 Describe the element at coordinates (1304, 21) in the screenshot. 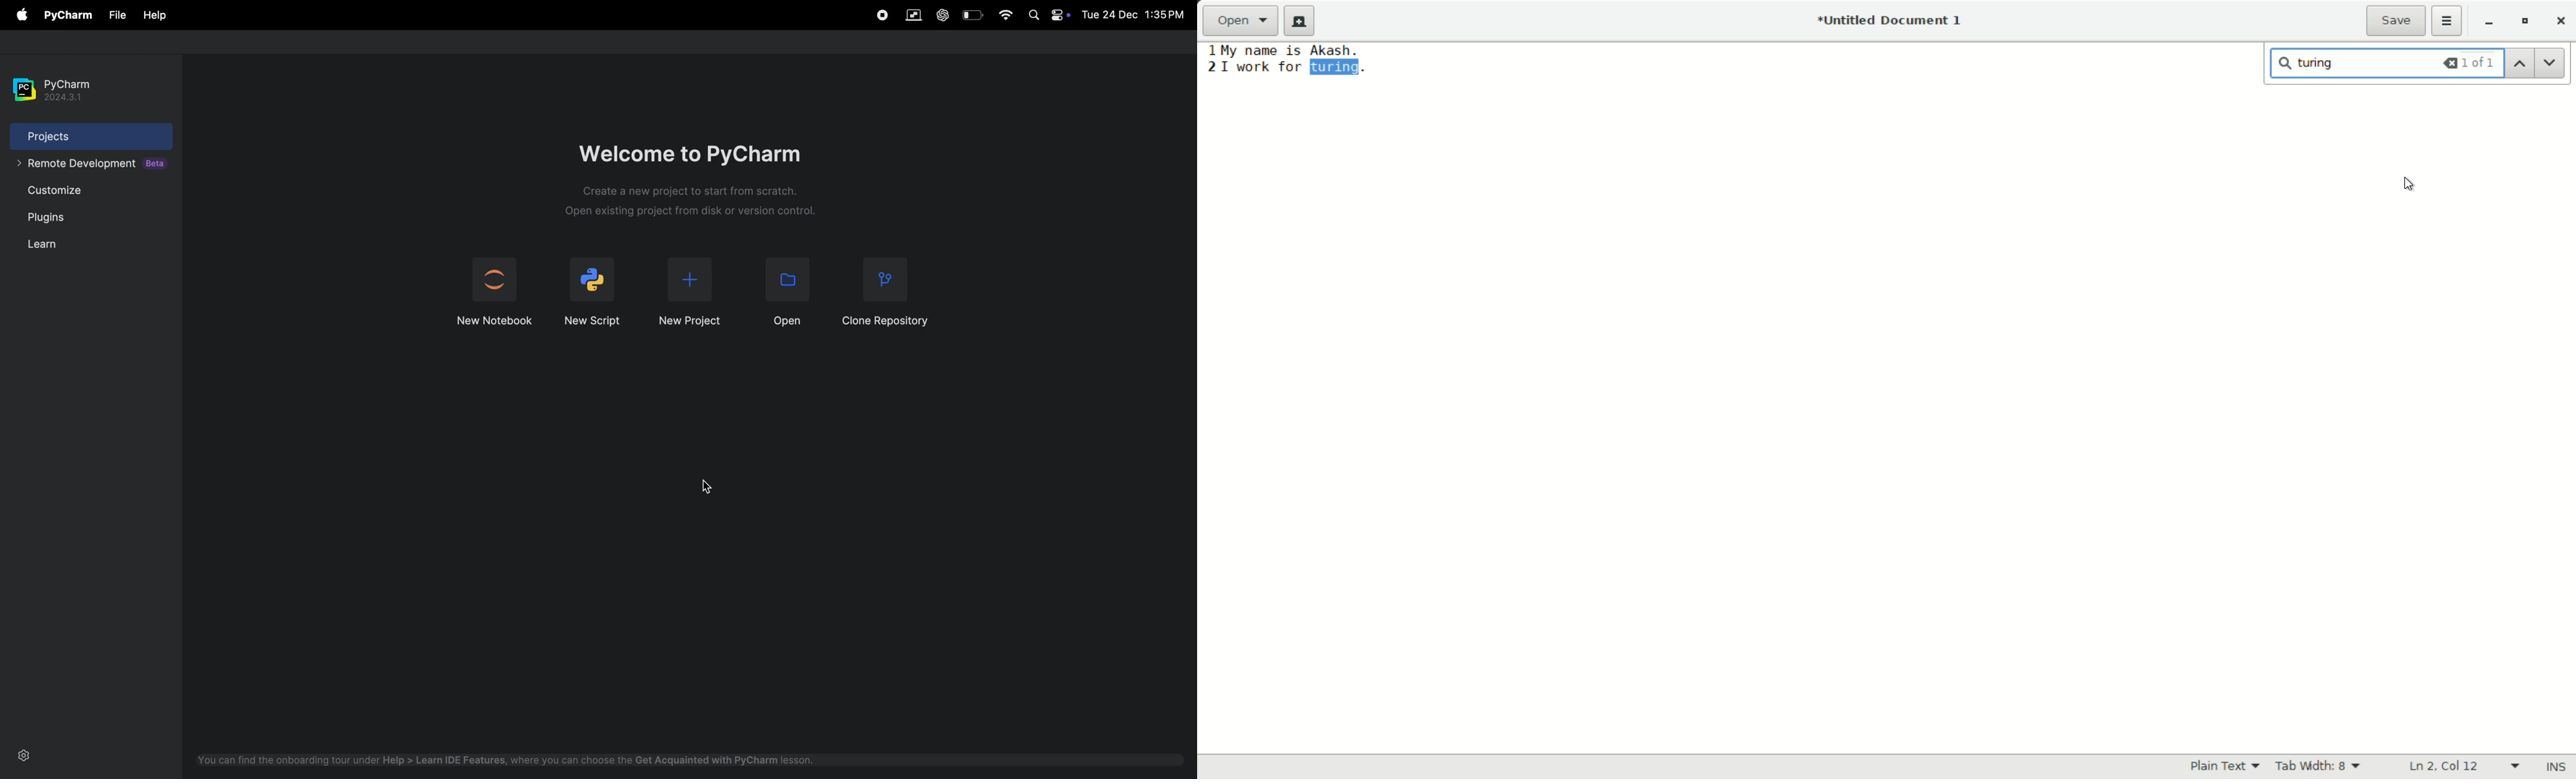

I see `new document` at that location.